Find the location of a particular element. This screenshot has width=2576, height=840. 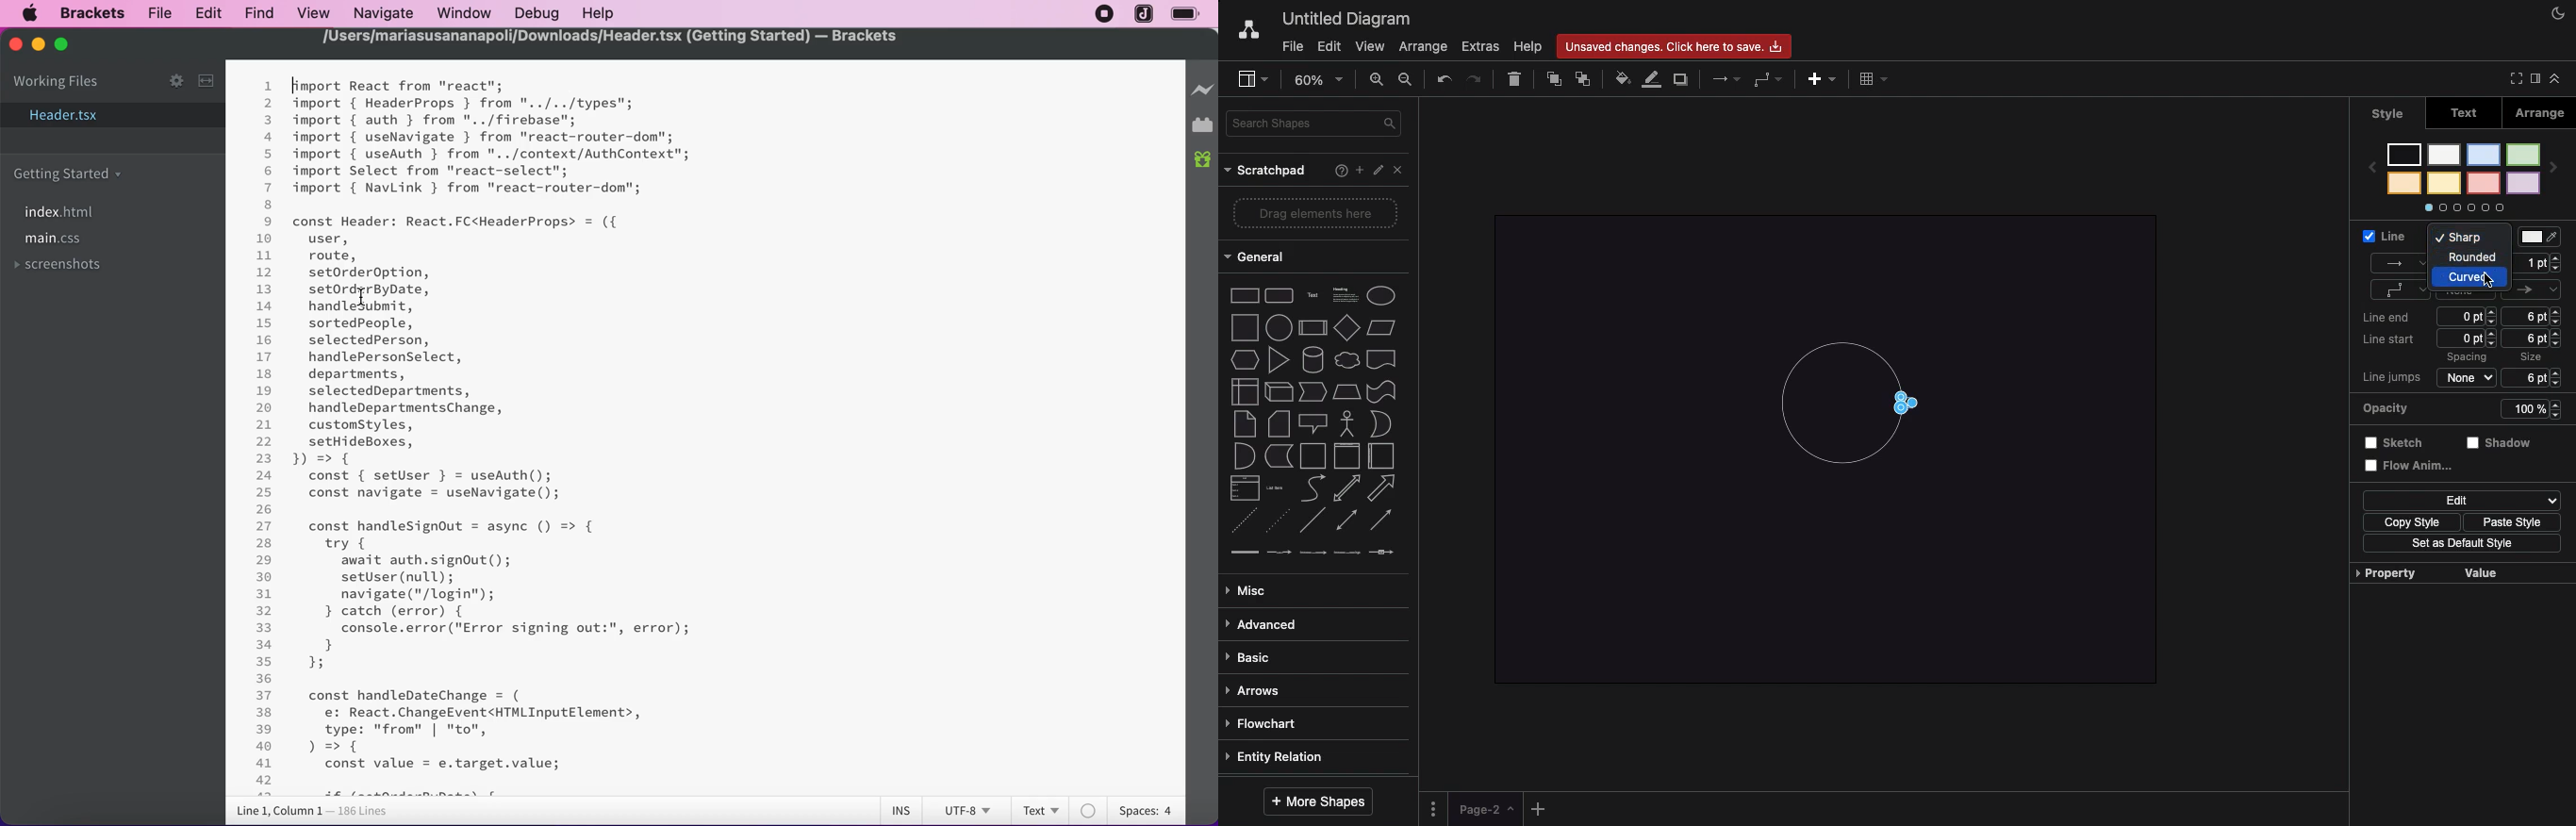

Rounded is located at coordinates (2477, 259).